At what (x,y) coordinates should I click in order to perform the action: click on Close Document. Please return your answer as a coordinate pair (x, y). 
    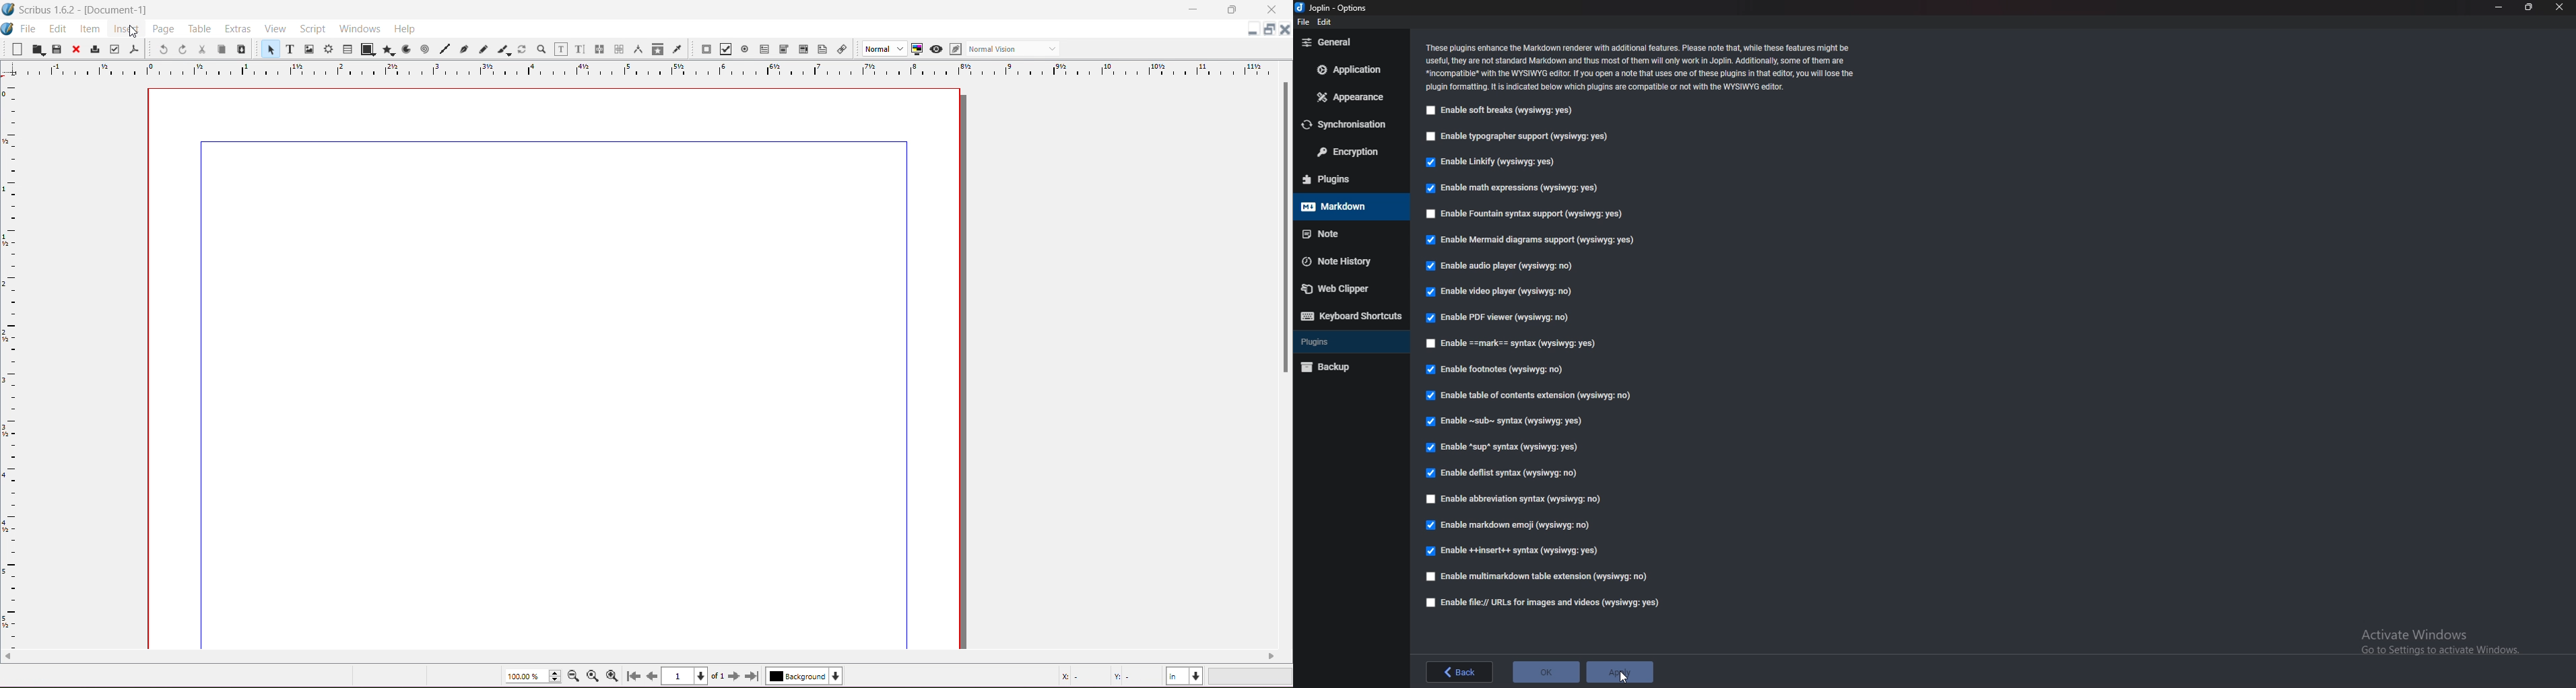
    Looking at the image, I should click on (1285, 30).